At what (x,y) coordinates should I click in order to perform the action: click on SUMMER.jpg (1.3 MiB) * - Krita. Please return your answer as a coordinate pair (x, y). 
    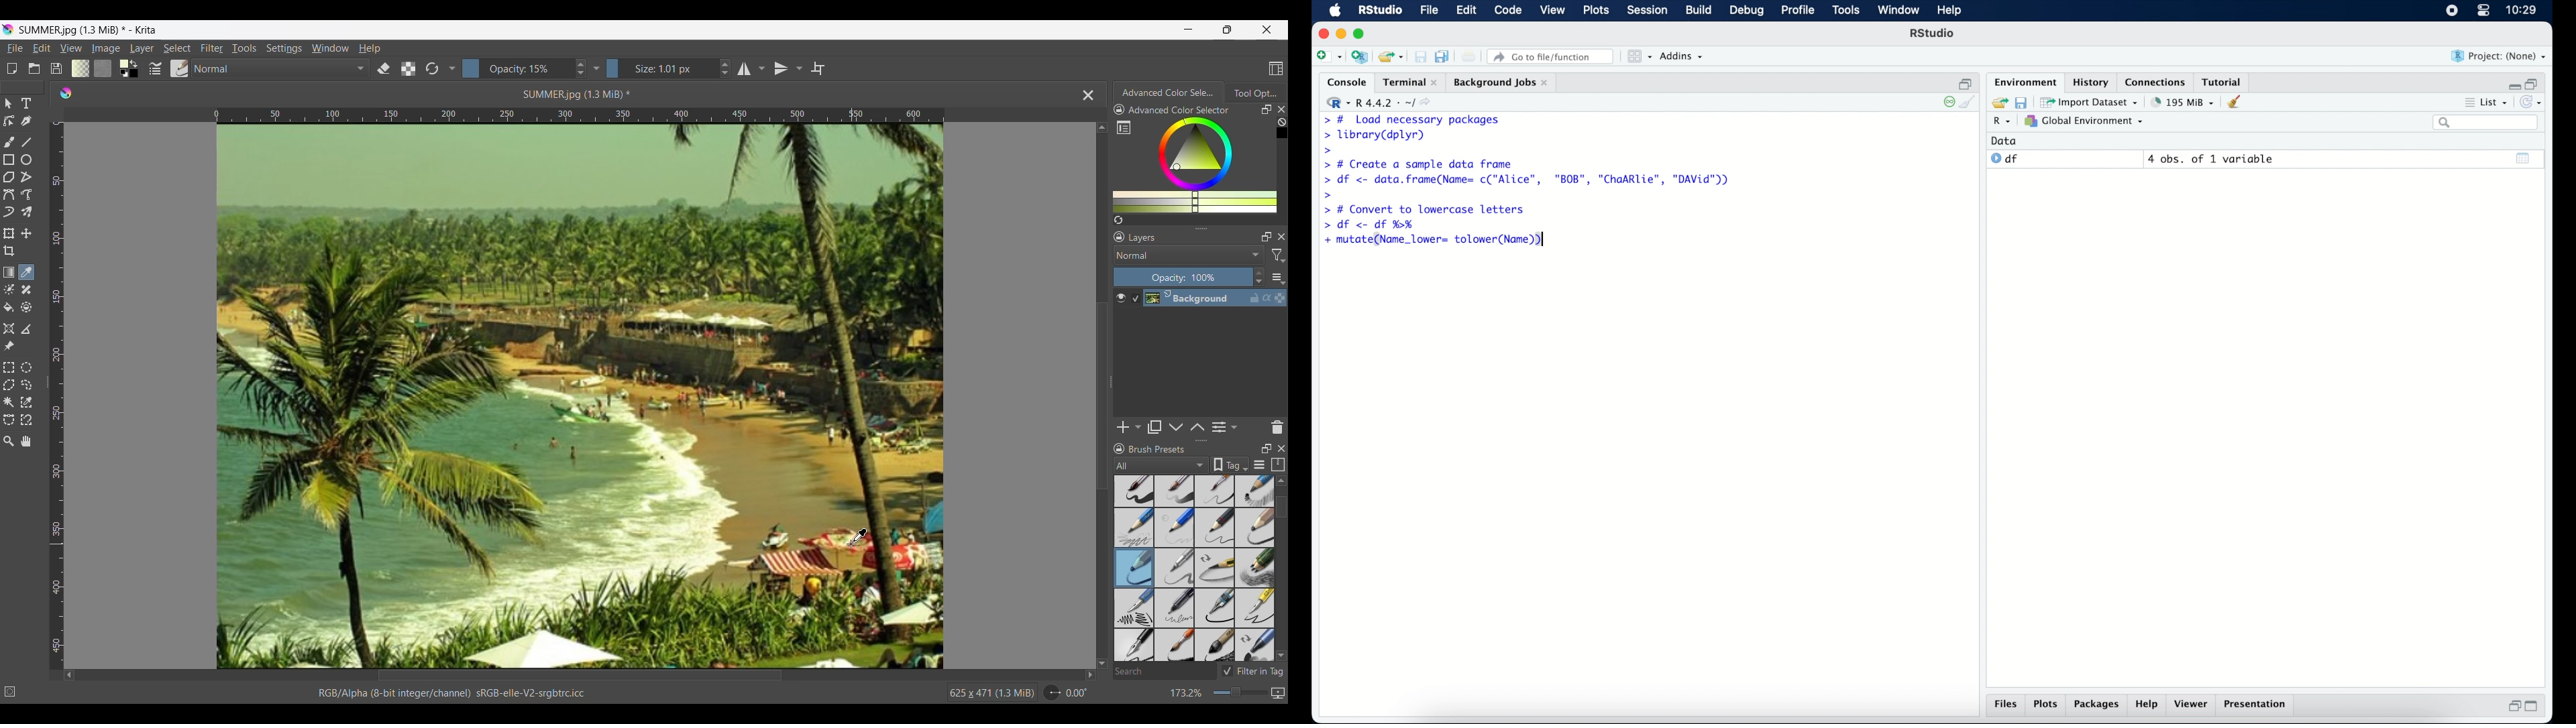
    Looking at the image, I should click on (89, 29).